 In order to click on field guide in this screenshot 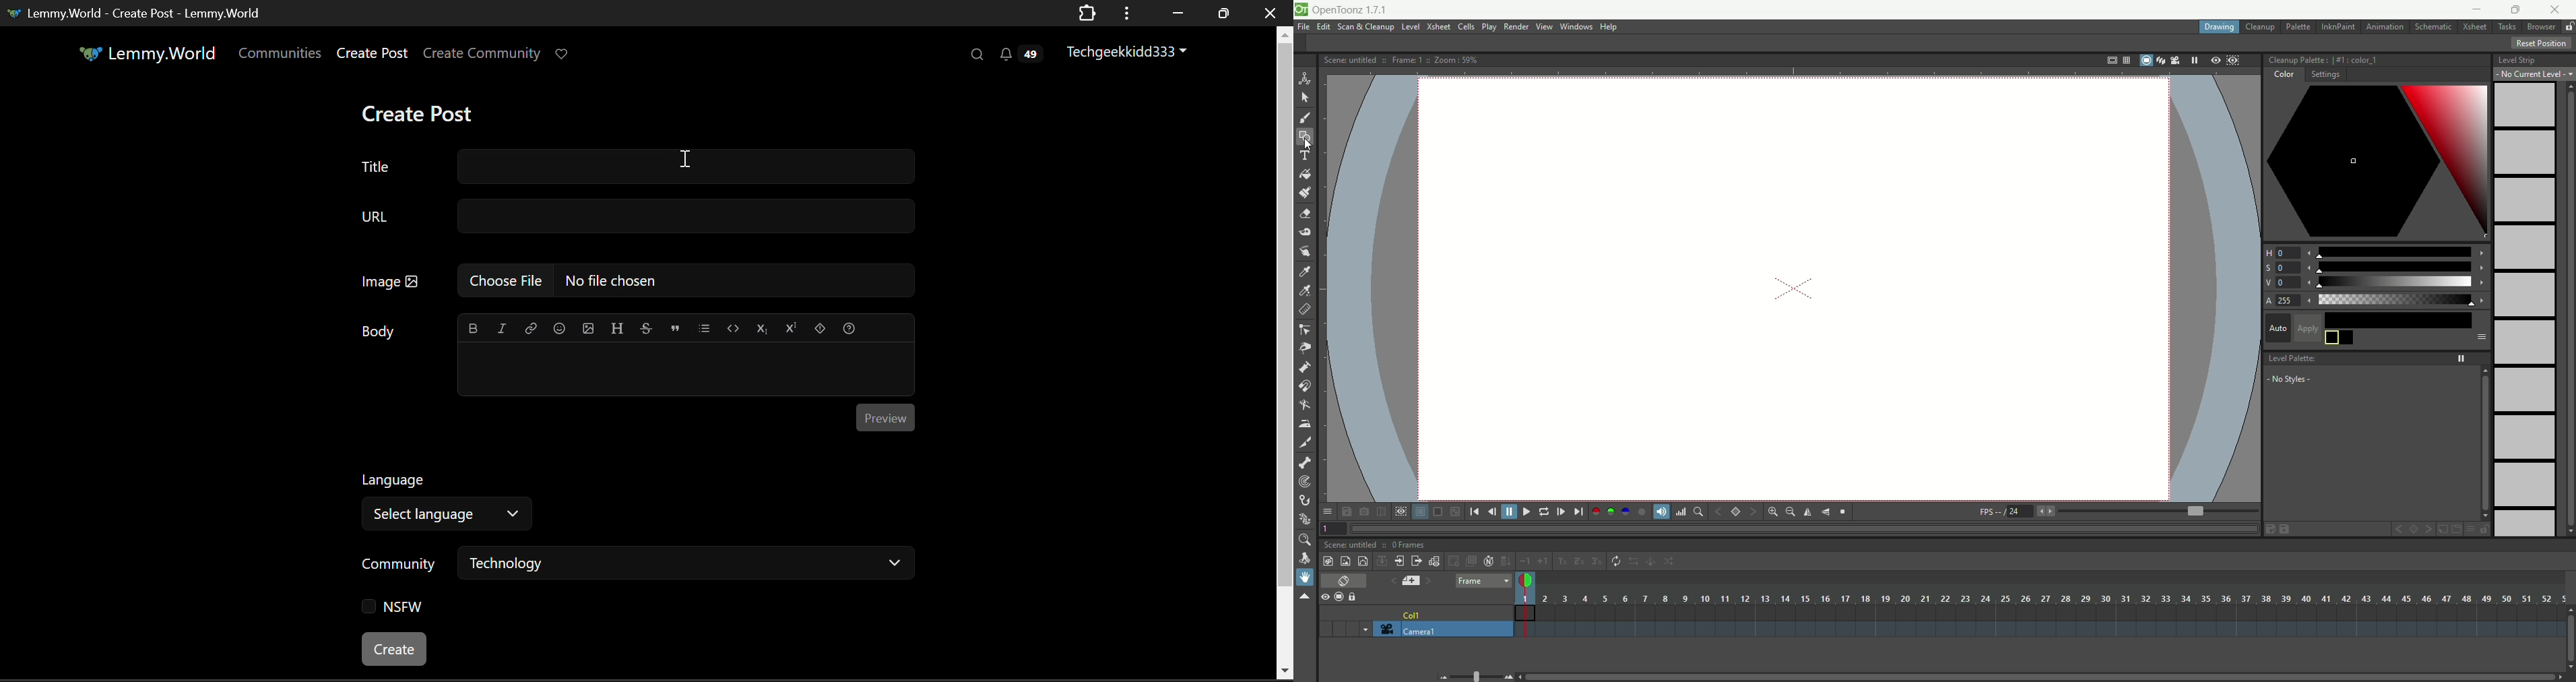, I will do `click(2126, 60)`.